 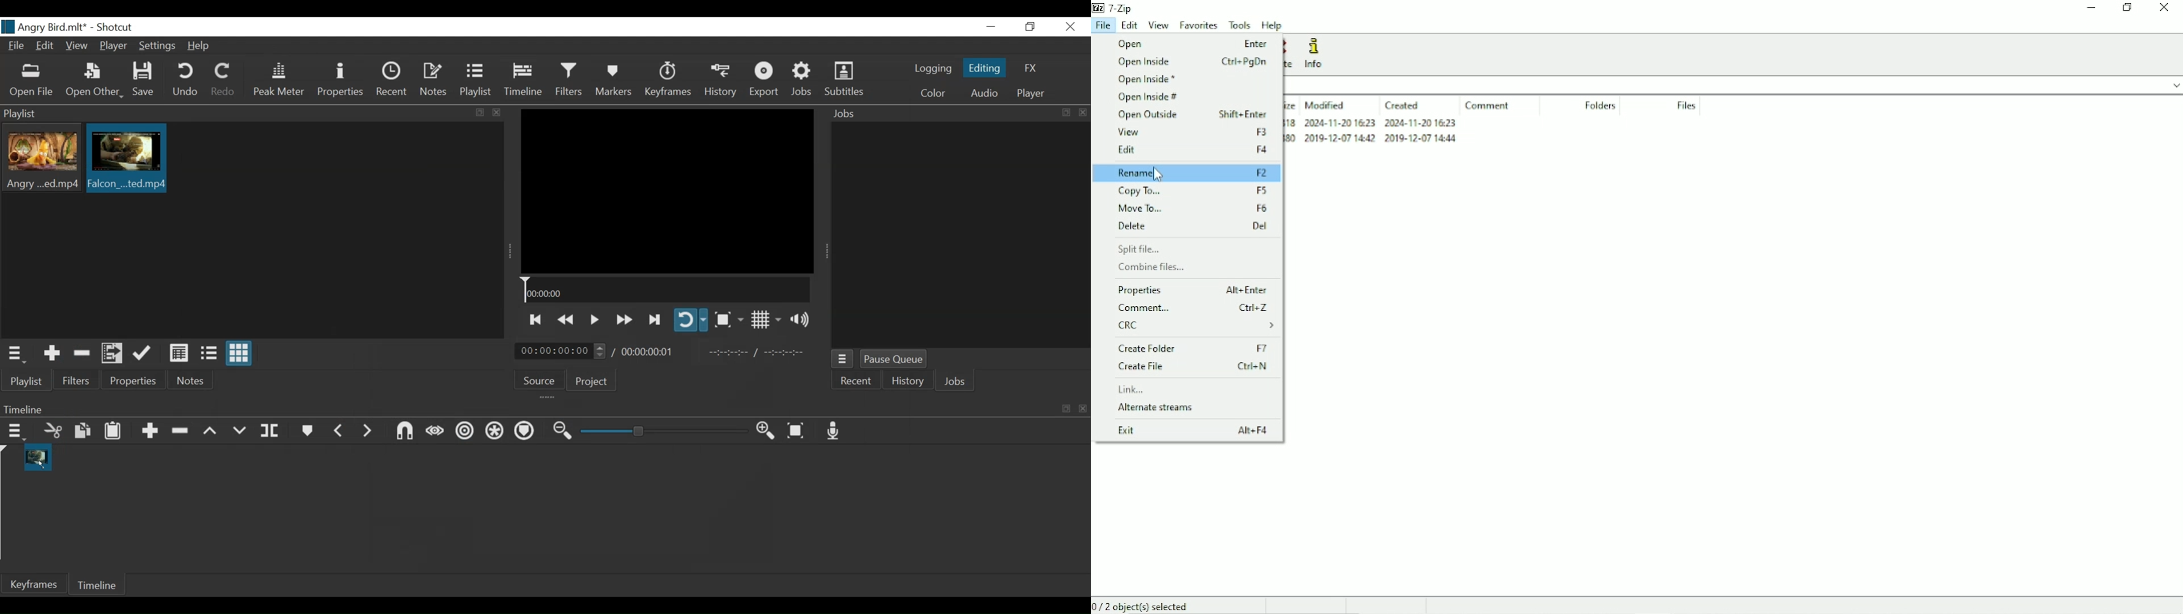 What do you see at coordinates (180, 354) in the screenshot?
I see `View as details` at bounding box center [180, 354].